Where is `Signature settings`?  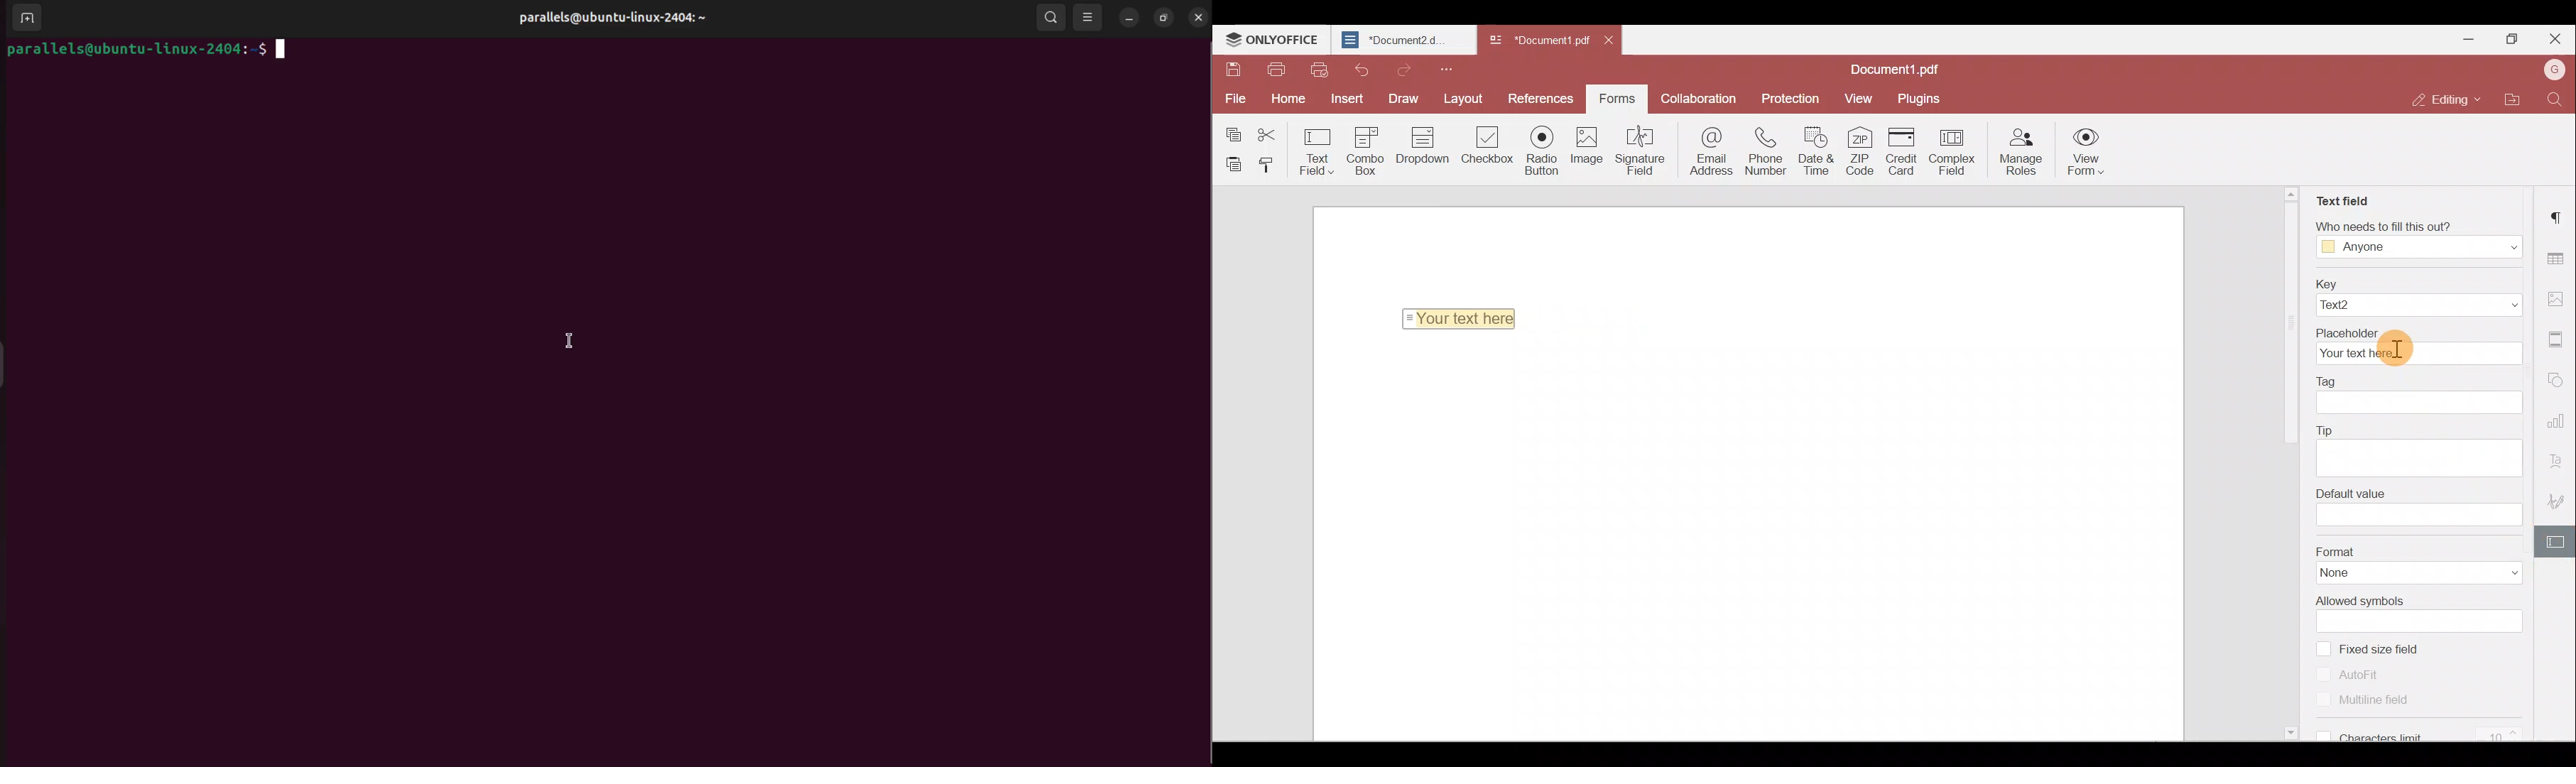
Signature settings is located at coordinates (2559, 499).